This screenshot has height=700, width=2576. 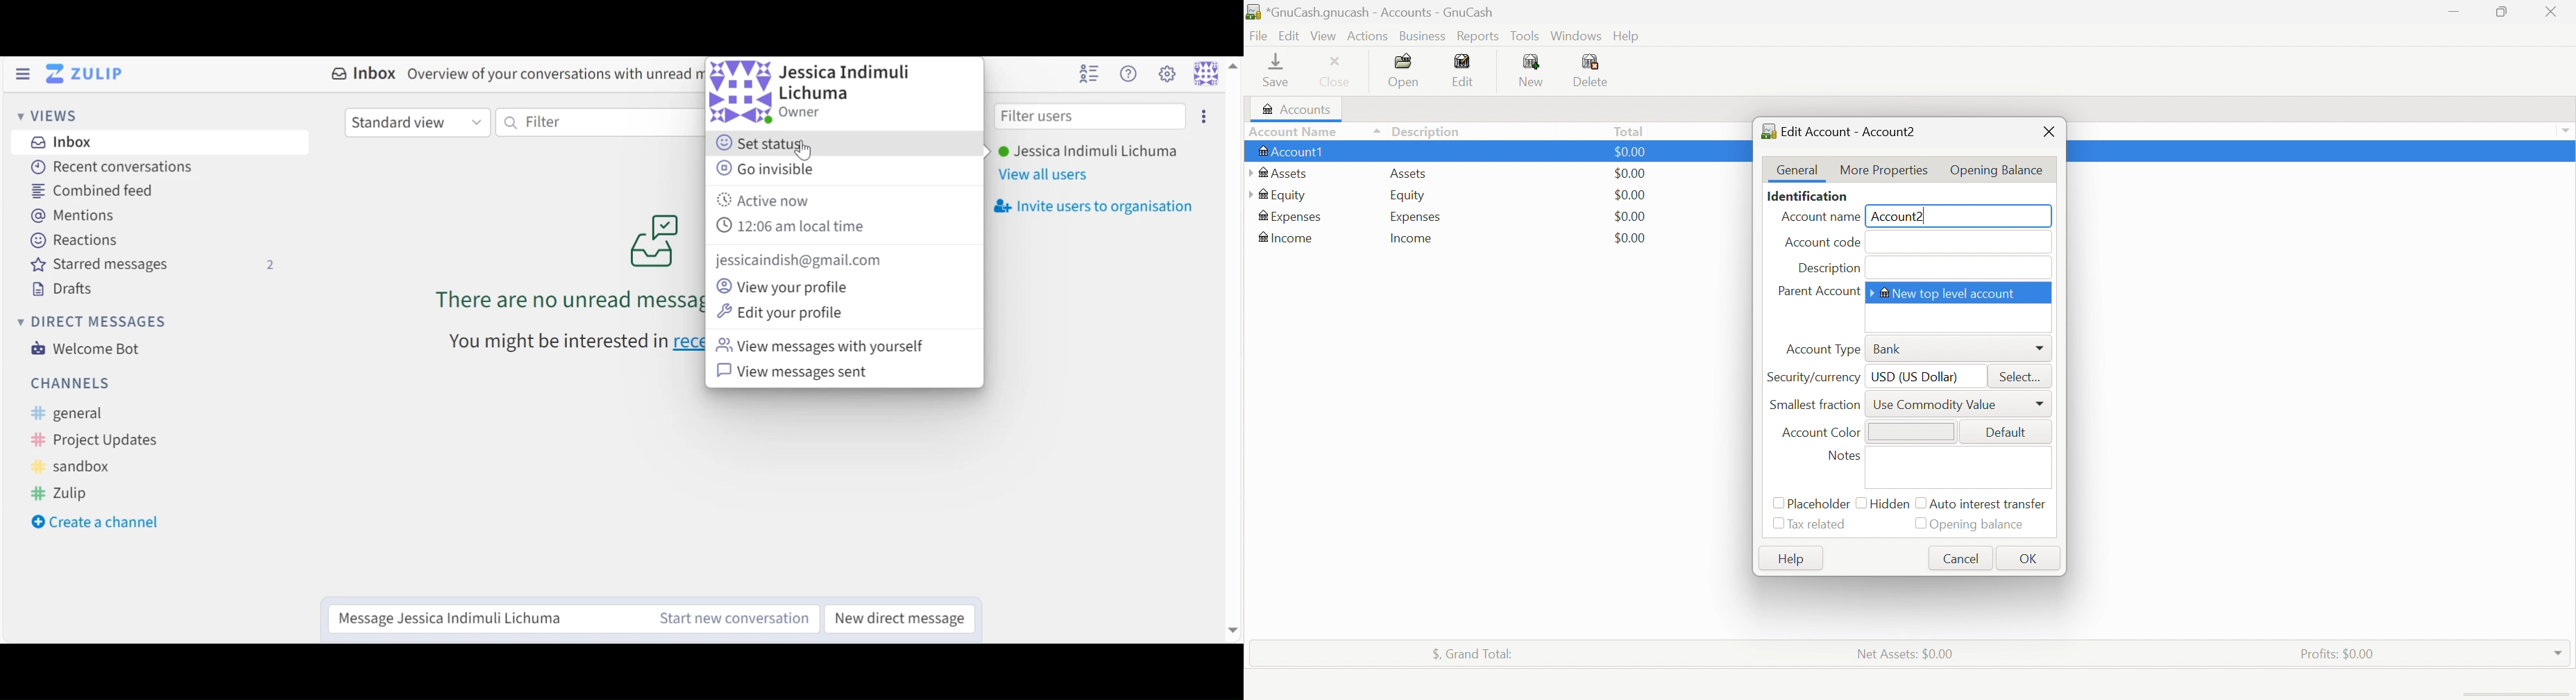 What do you see at coordinates (1984, 503) in the screenshot?
I see `Auto intense transfer` at bounding box center [1984, 503].